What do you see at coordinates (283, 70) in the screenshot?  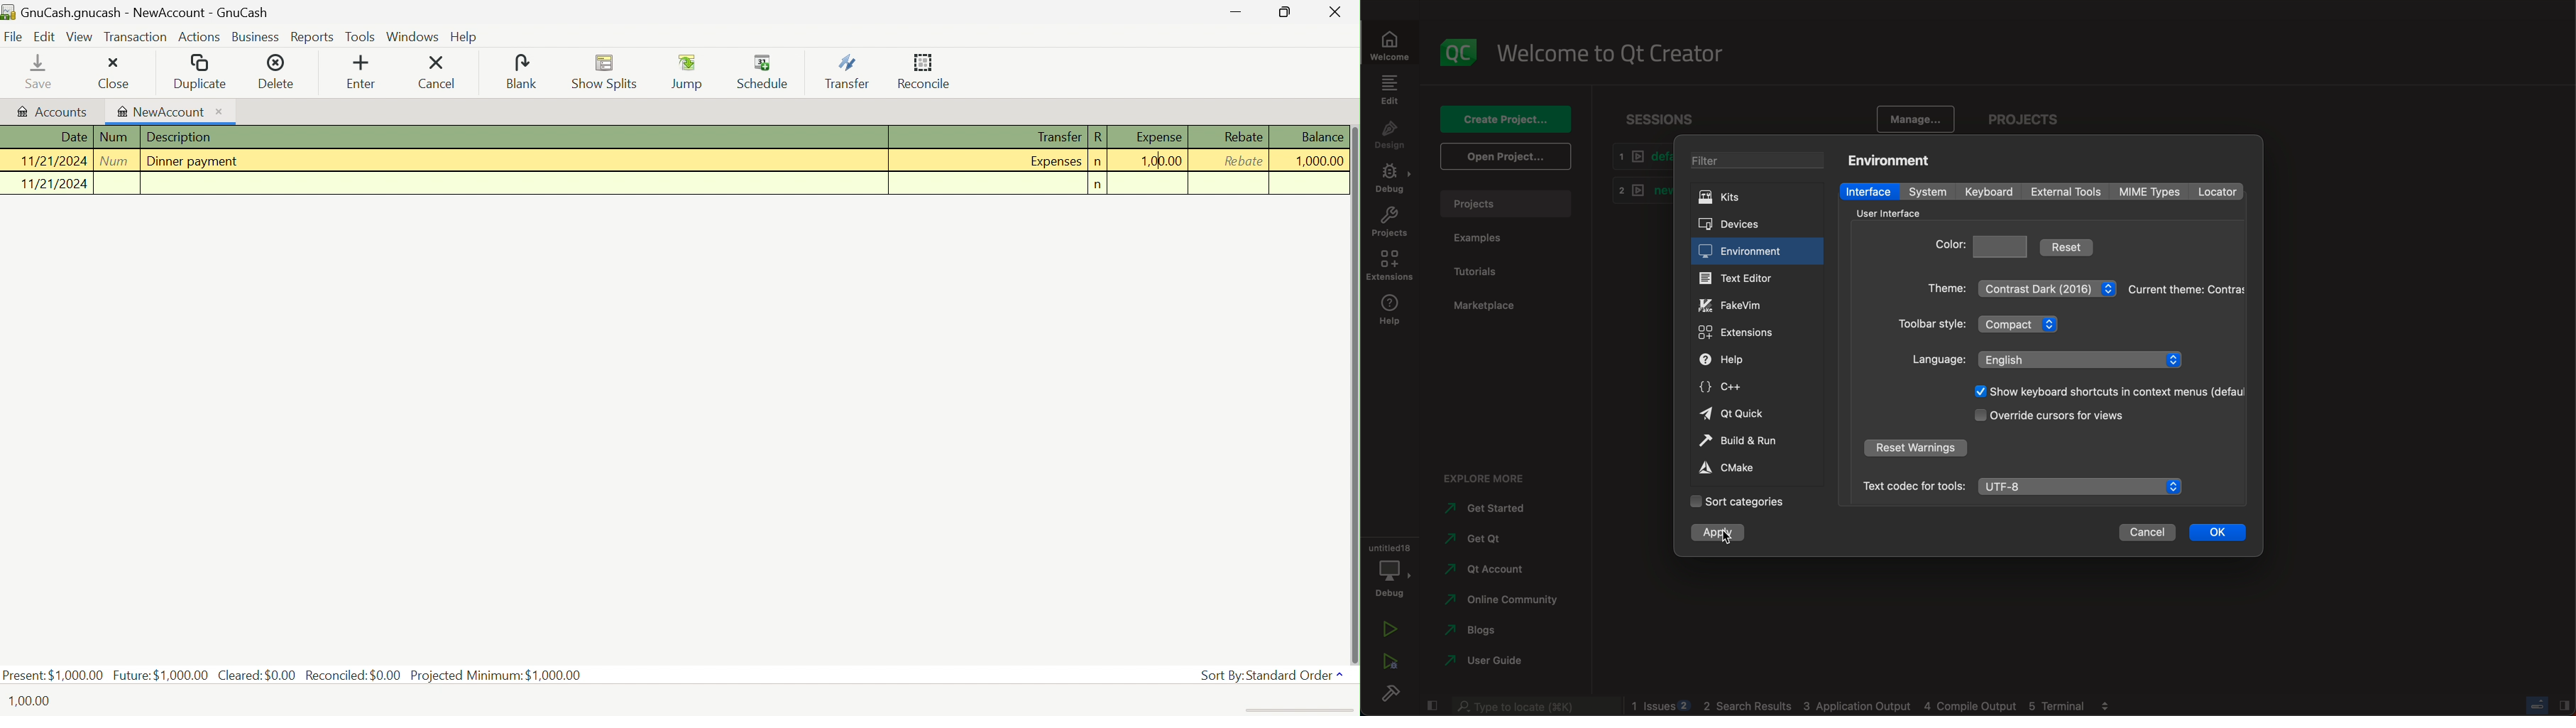 I see `Delete` at bounding box center [283, 70].